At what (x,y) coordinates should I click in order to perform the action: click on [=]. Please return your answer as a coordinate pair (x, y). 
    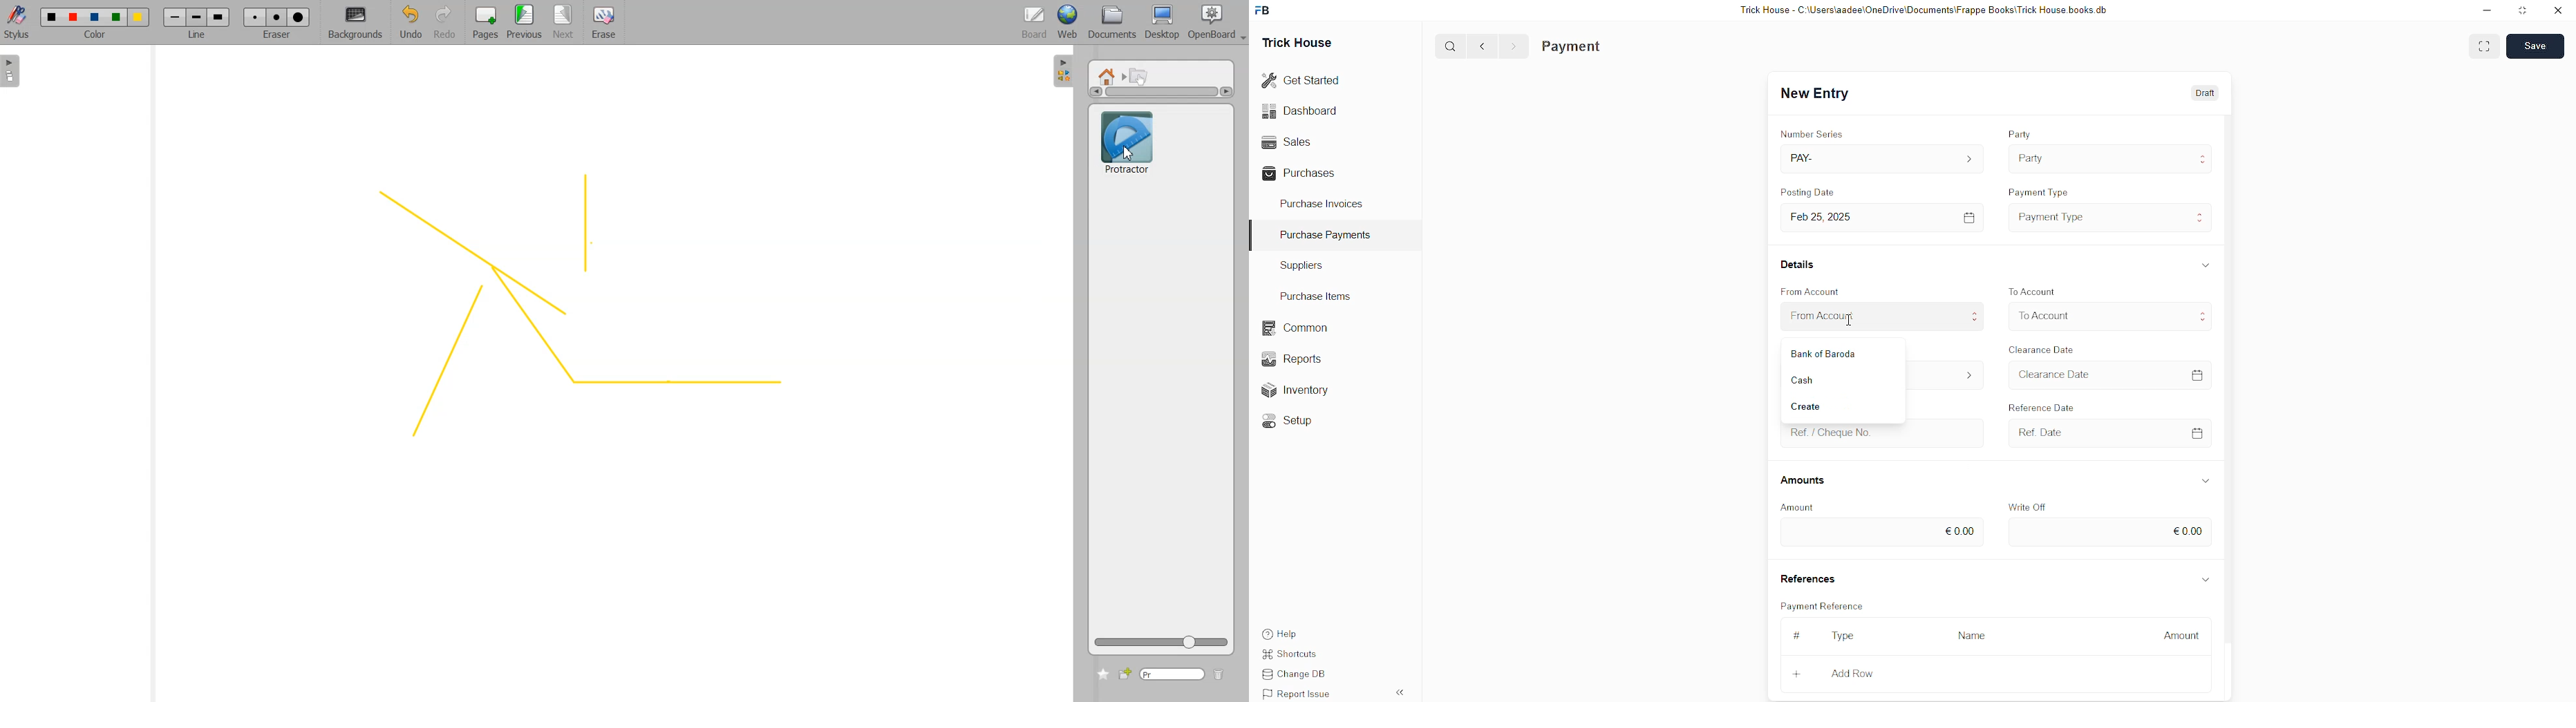
    Looking at the image, I should click on (1970, 217).